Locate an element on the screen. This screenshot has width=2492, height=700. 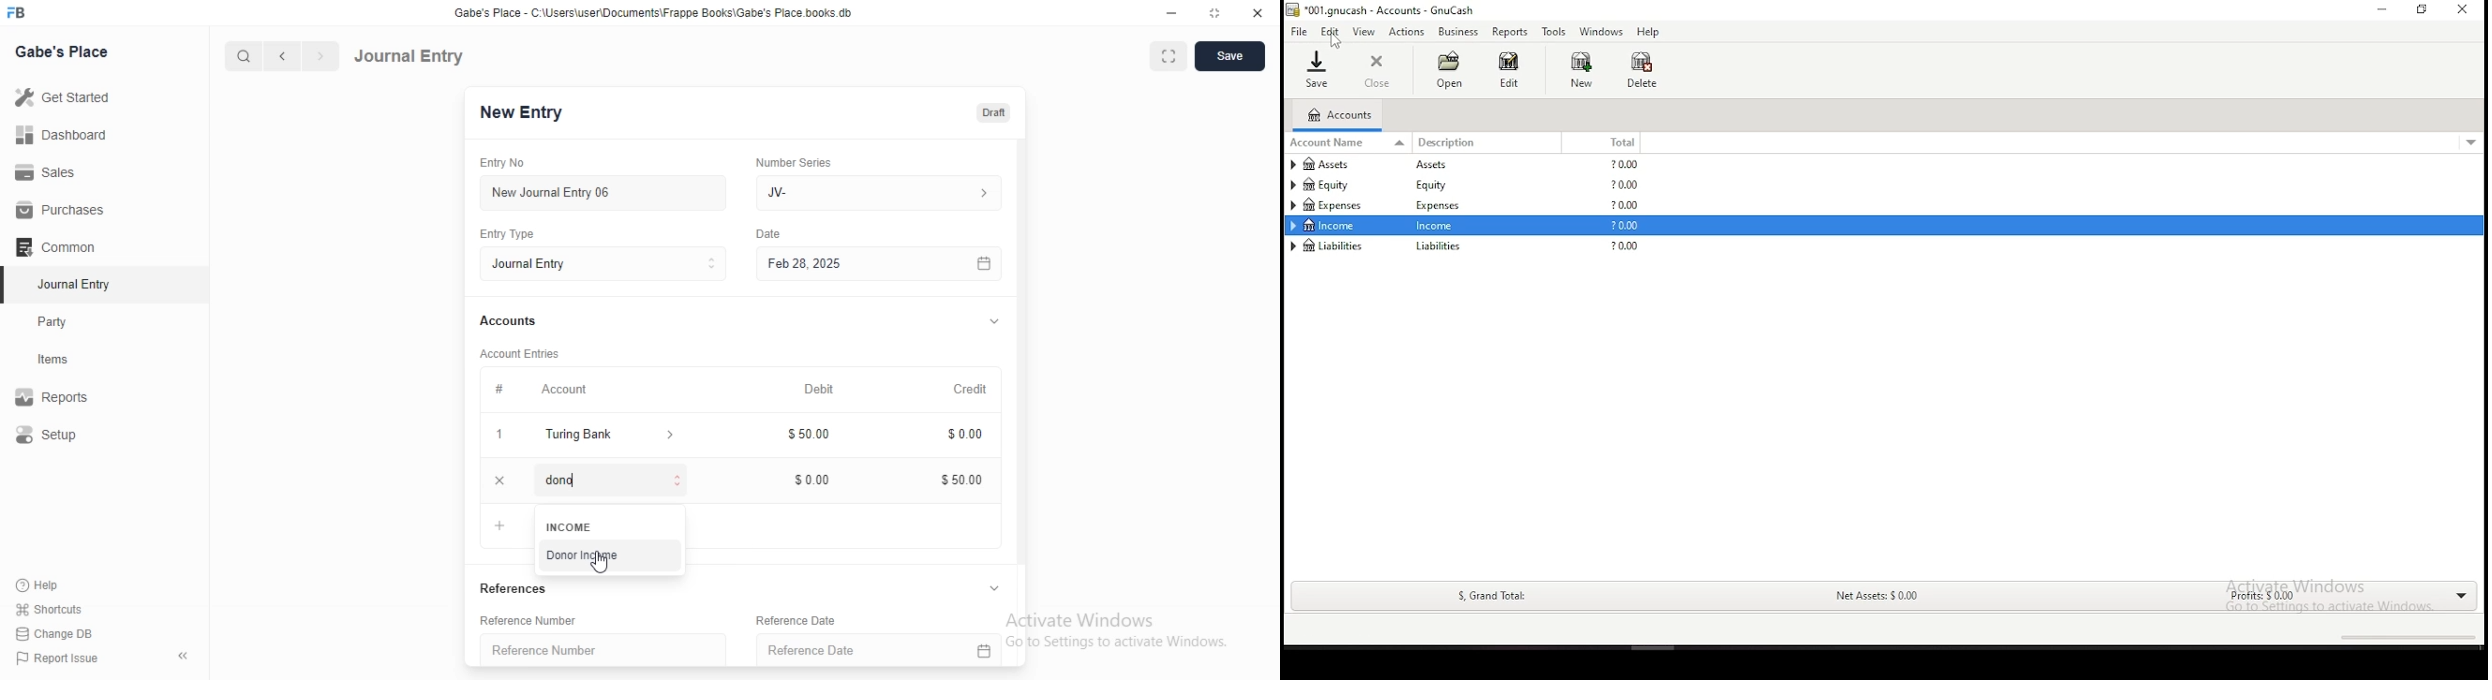
Add Row is located at coordinates (496, 527).